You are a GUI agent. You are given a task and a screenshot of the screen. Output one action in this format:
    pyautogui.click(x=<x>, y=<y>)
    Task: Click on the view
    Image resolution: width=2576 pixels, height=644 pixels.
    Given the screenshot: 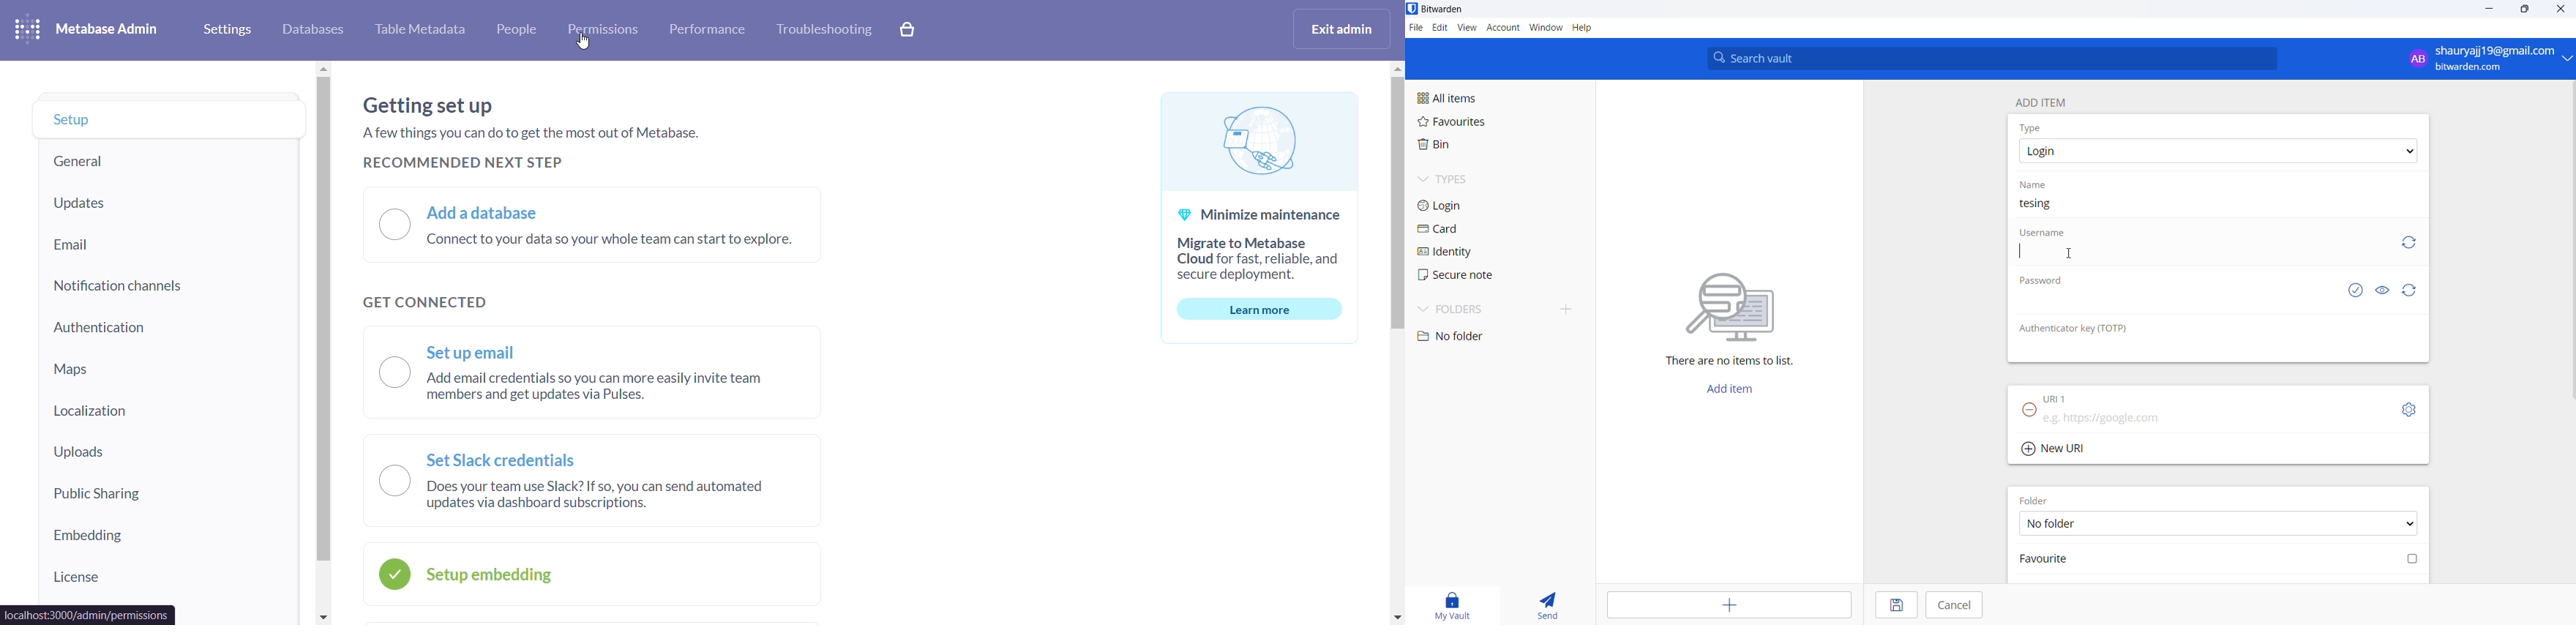 What is the action you would take?
    pyautogui.click(x=1467, y=30)
    